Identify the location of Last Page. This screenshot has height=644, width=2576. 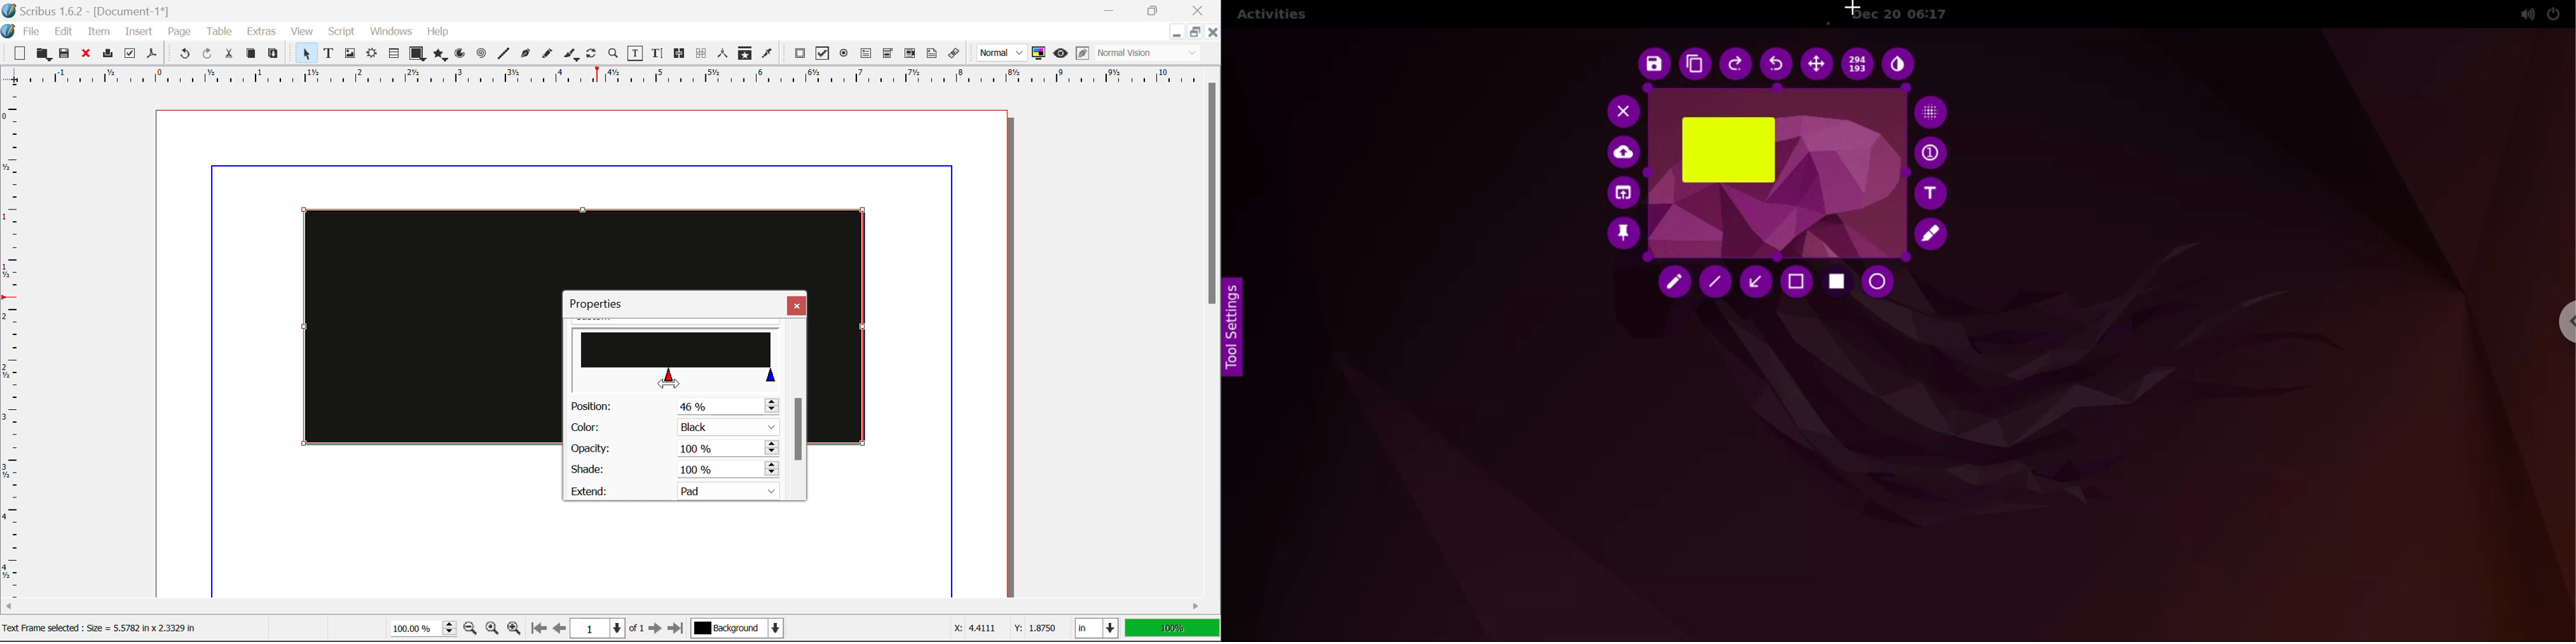
(679, 631).